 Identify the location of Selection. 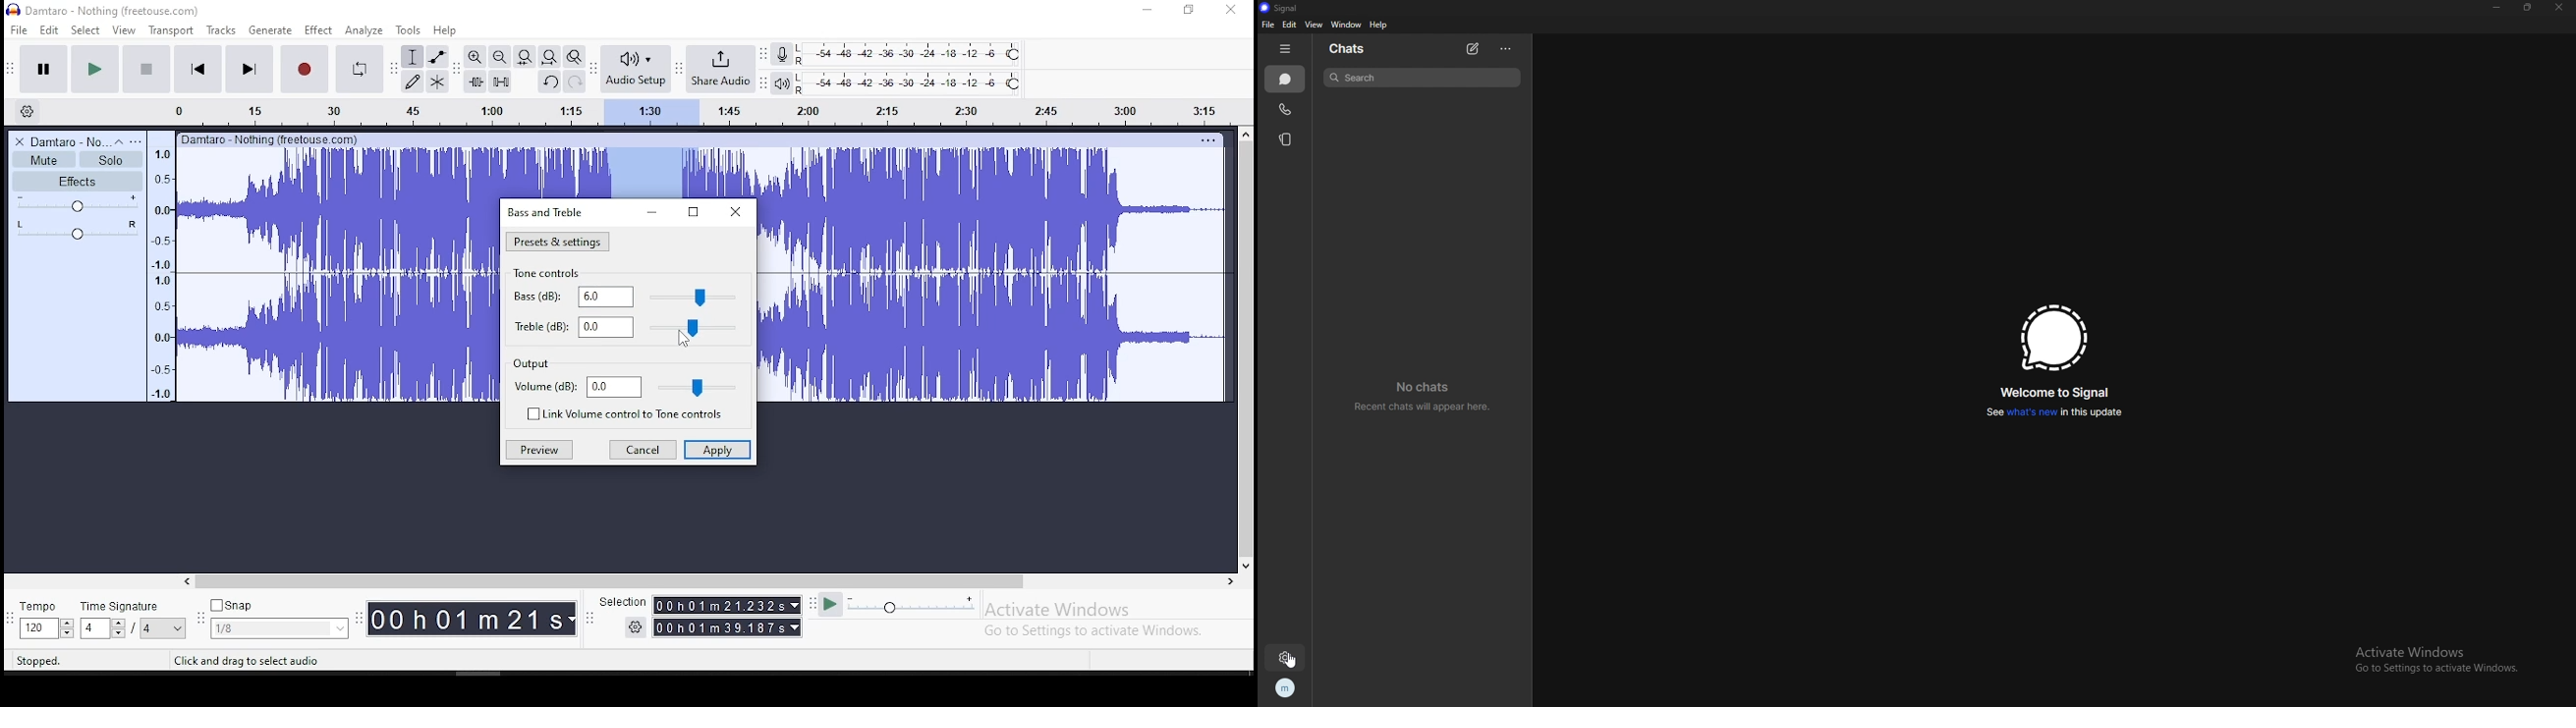
(621, 602).